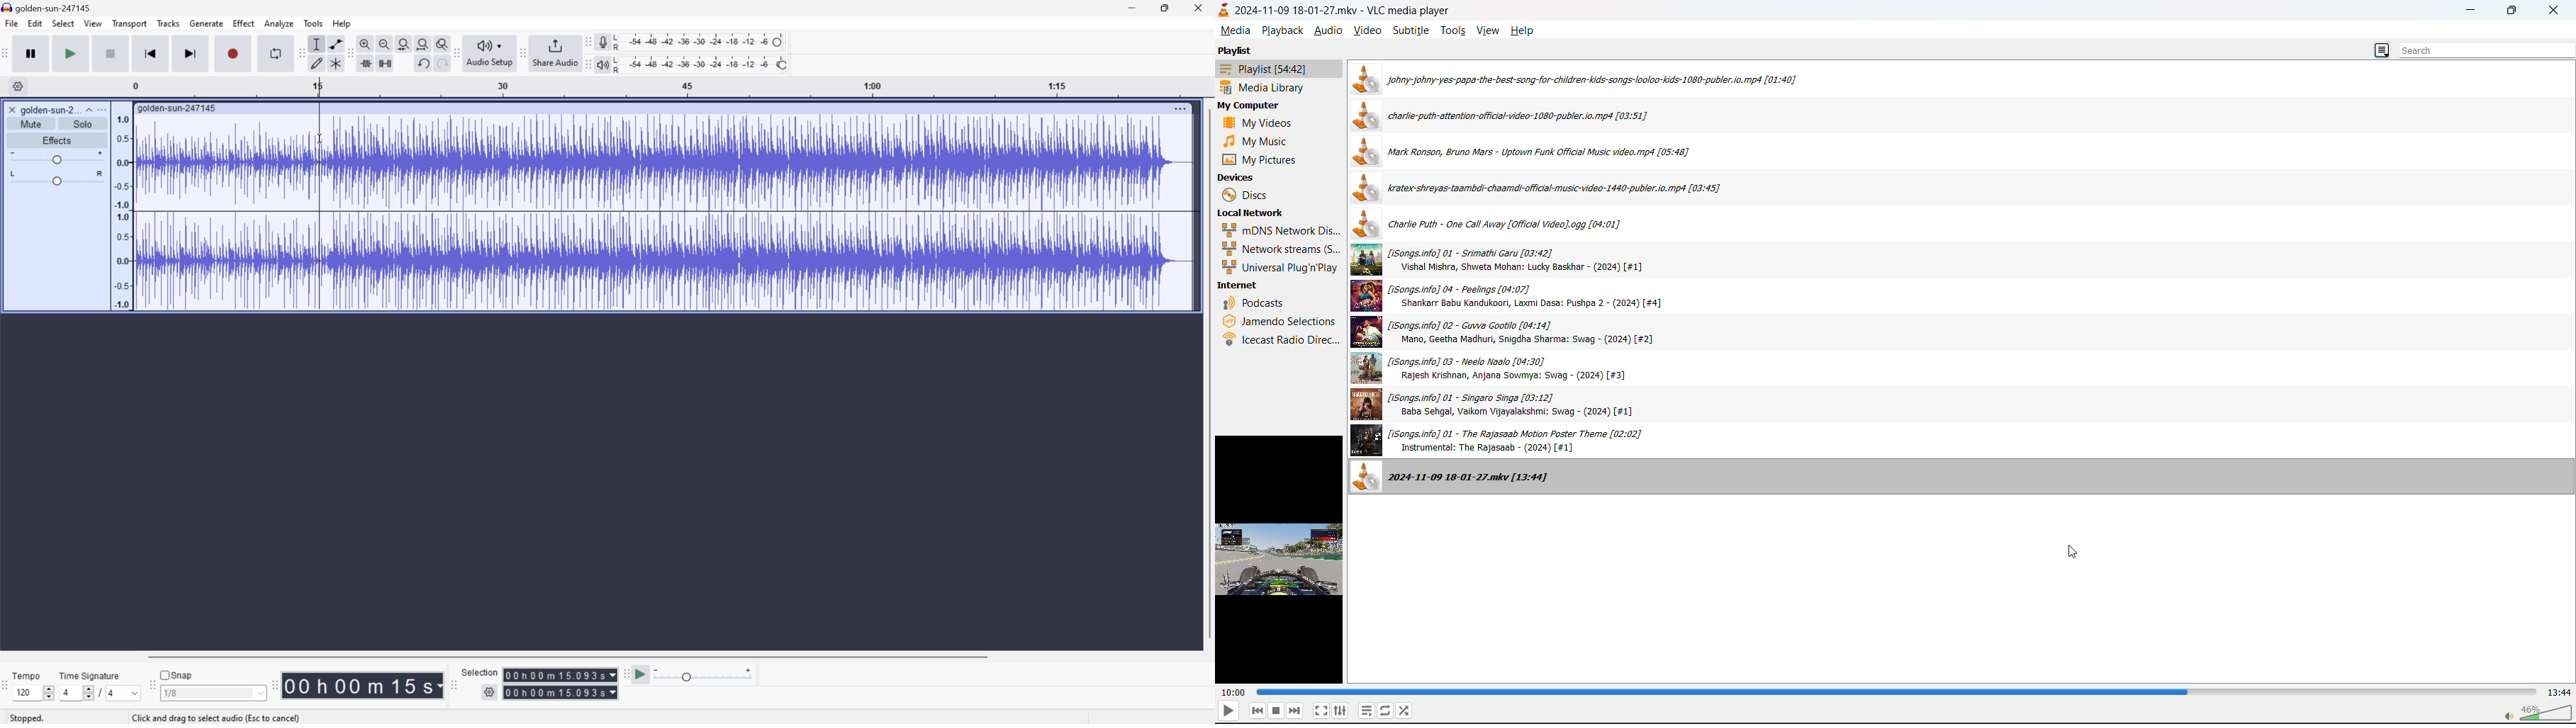  What do you see at coordinates (1333, 10) in the screenshot?
I see `track and app name` at bounding box center [1333, 10].